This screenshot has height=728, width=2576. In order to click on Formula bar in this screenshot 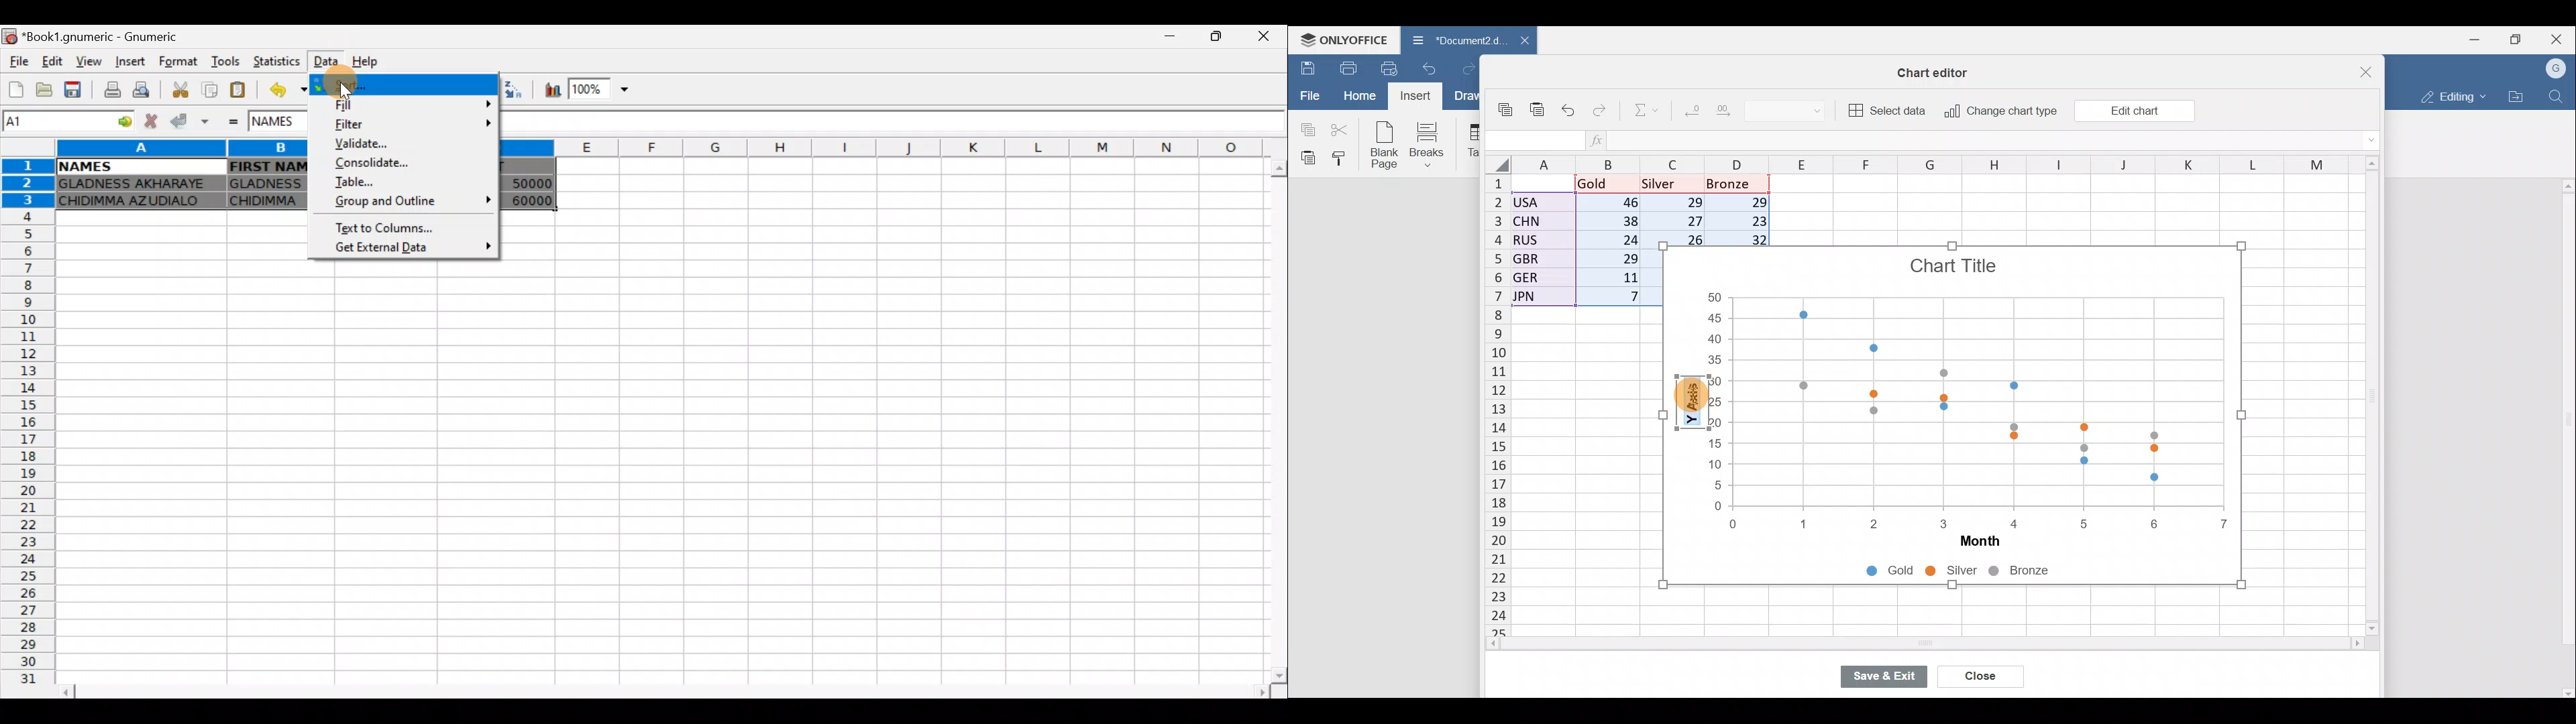, I will do `click(894, 124)`.